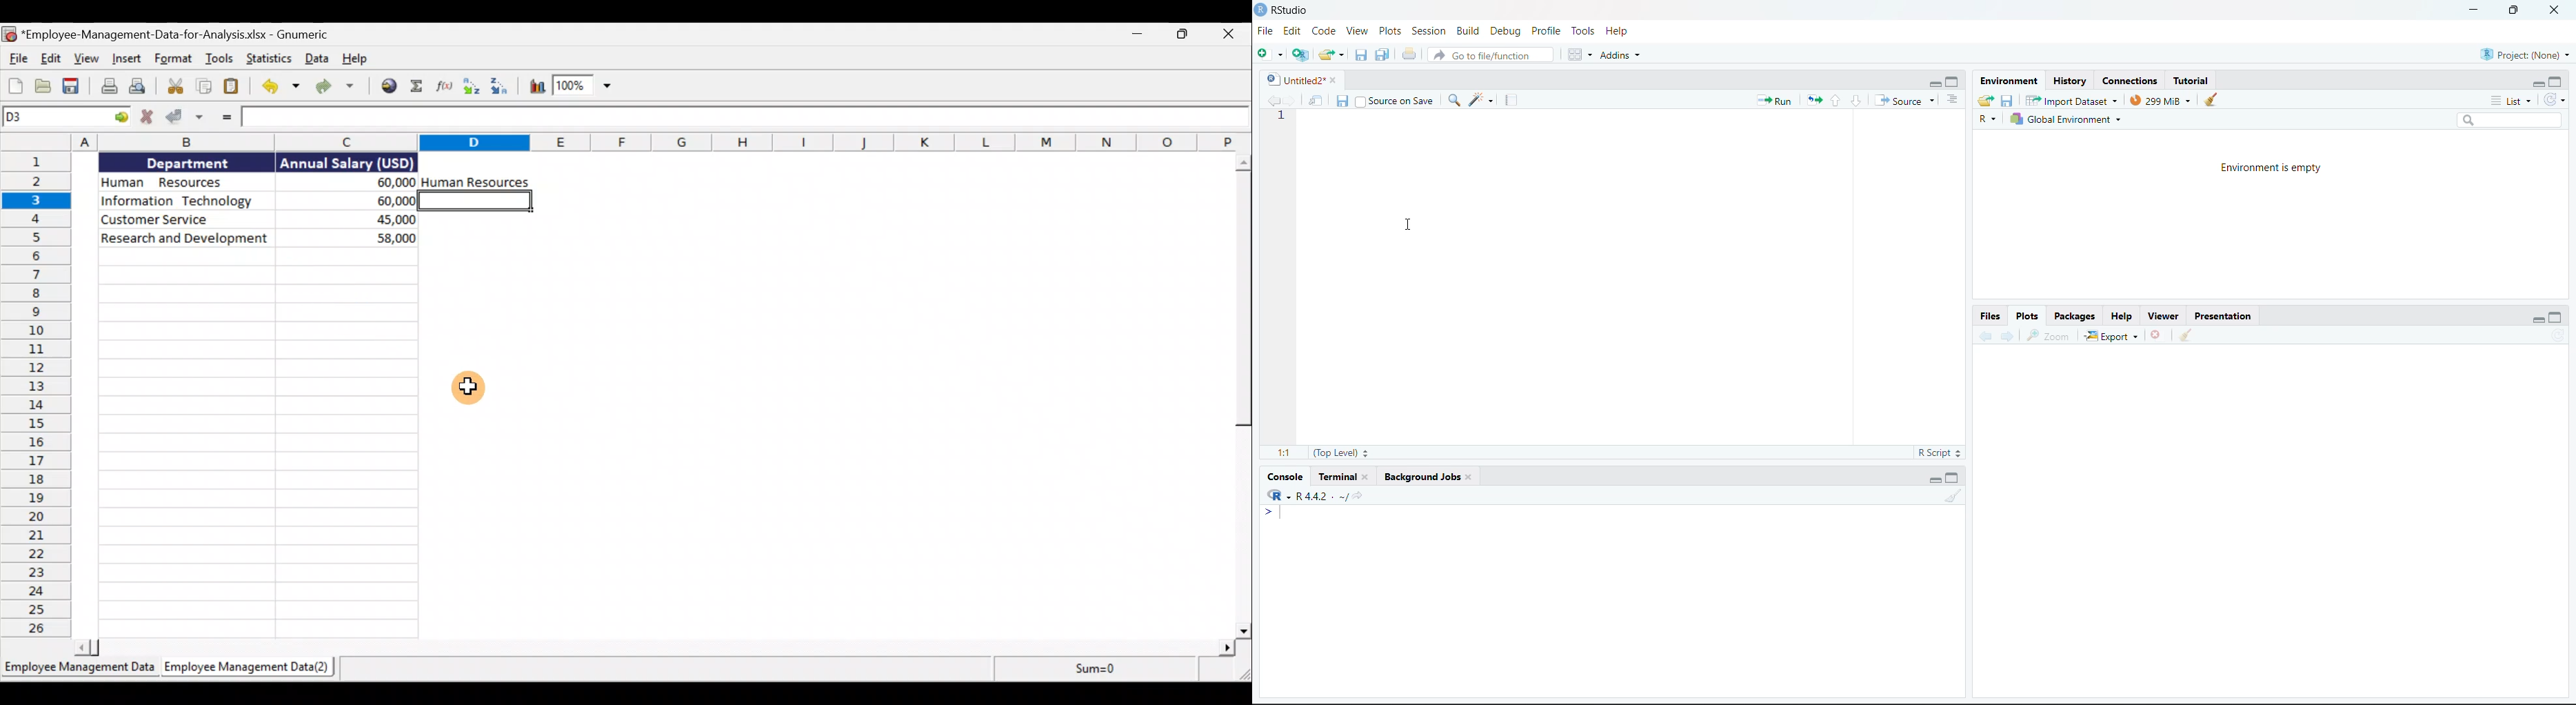 The height and width of the screenshot is (728, 2576). What do you see at coordinates (2166, 315) in the screenshot?
I see `Viewer` at bounding box center [2166, 315].